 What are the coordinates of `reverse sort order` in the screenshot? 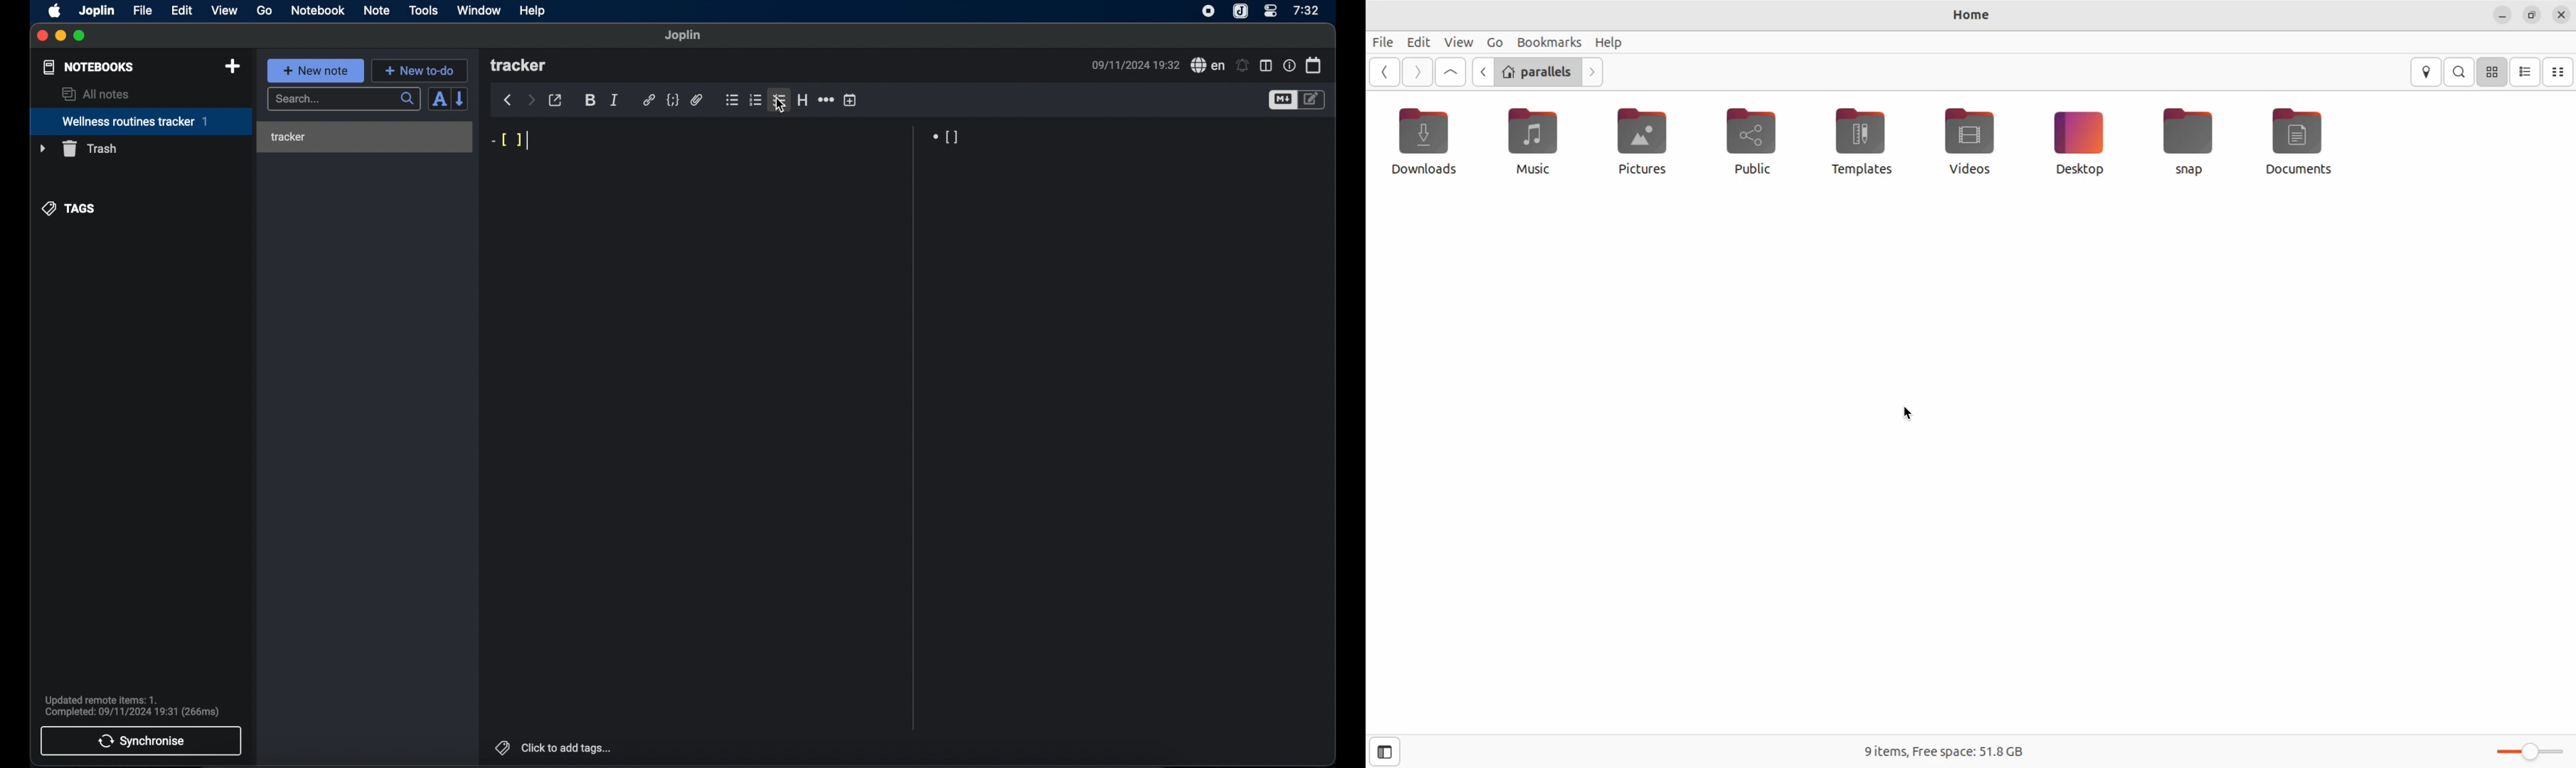 It's located at (461, 99).